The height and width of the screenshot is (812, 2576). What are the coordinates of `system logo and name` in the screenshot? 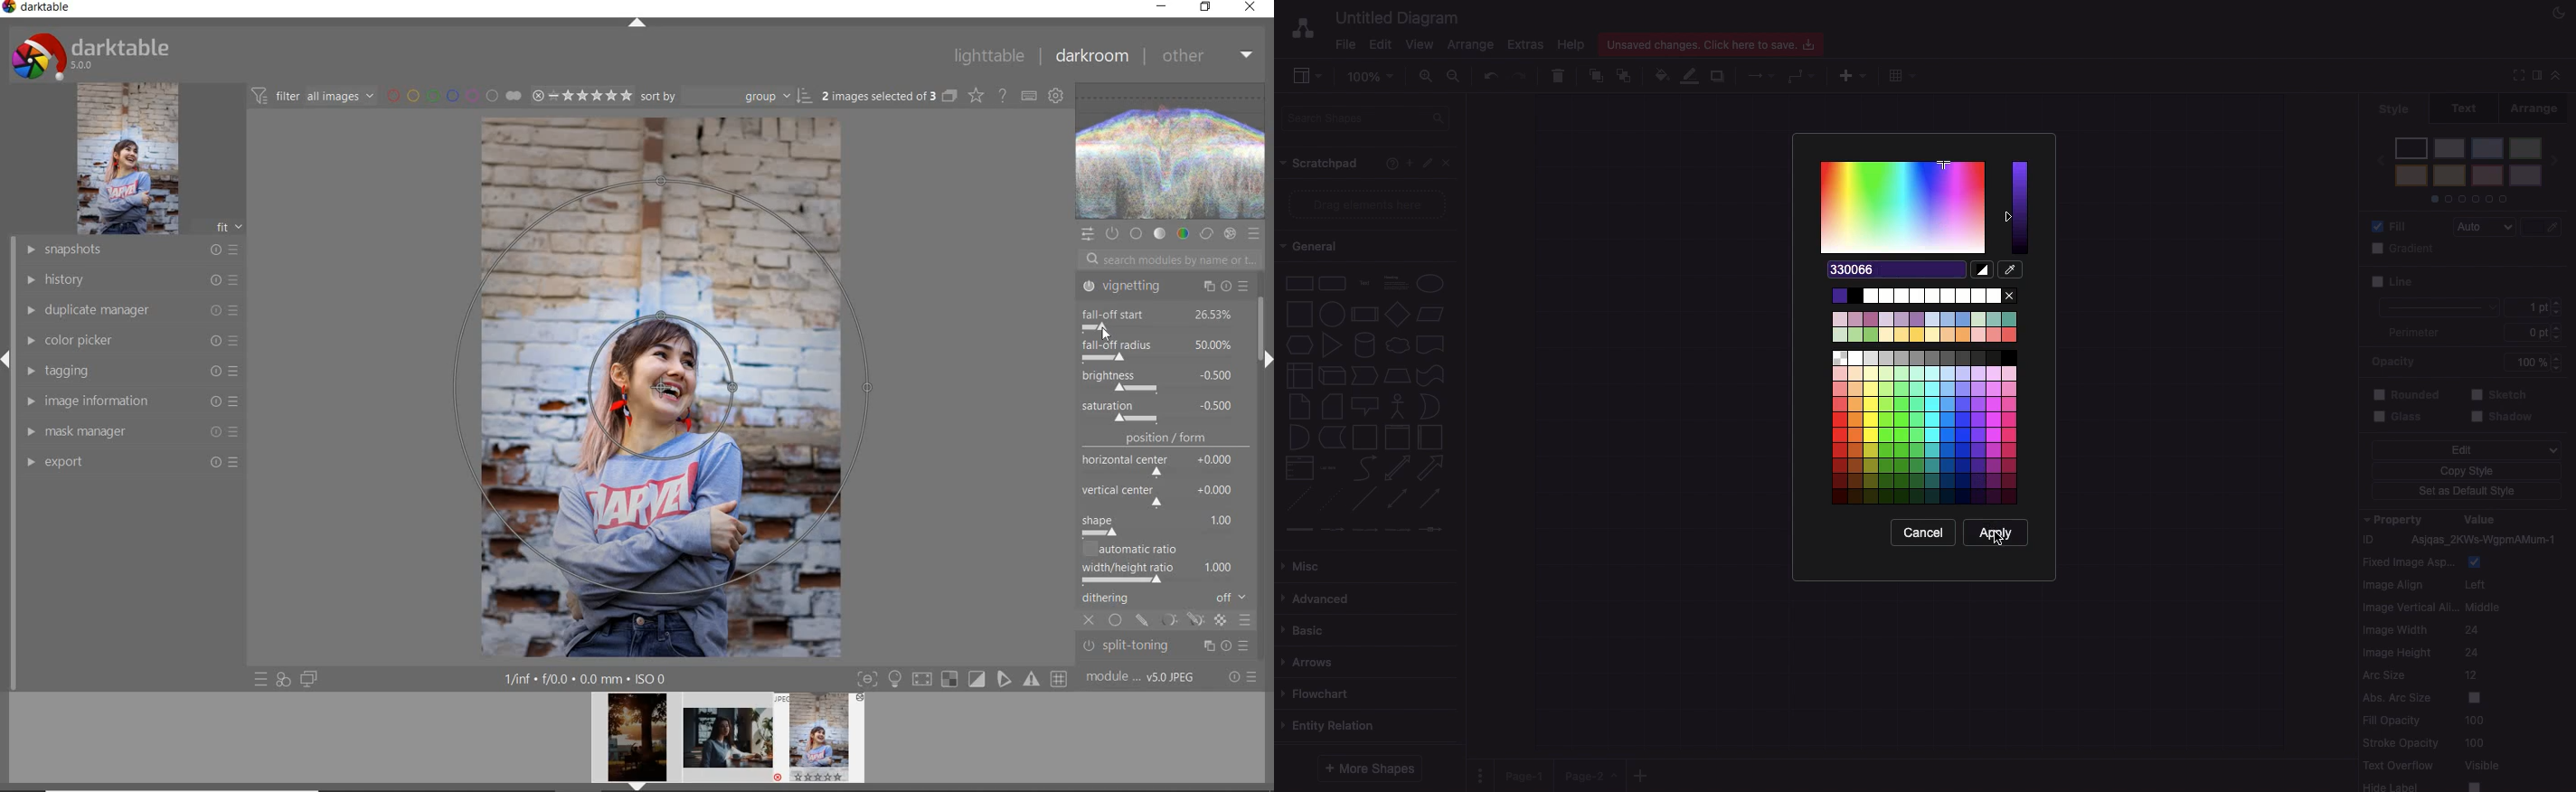 It's located at (93, 54).